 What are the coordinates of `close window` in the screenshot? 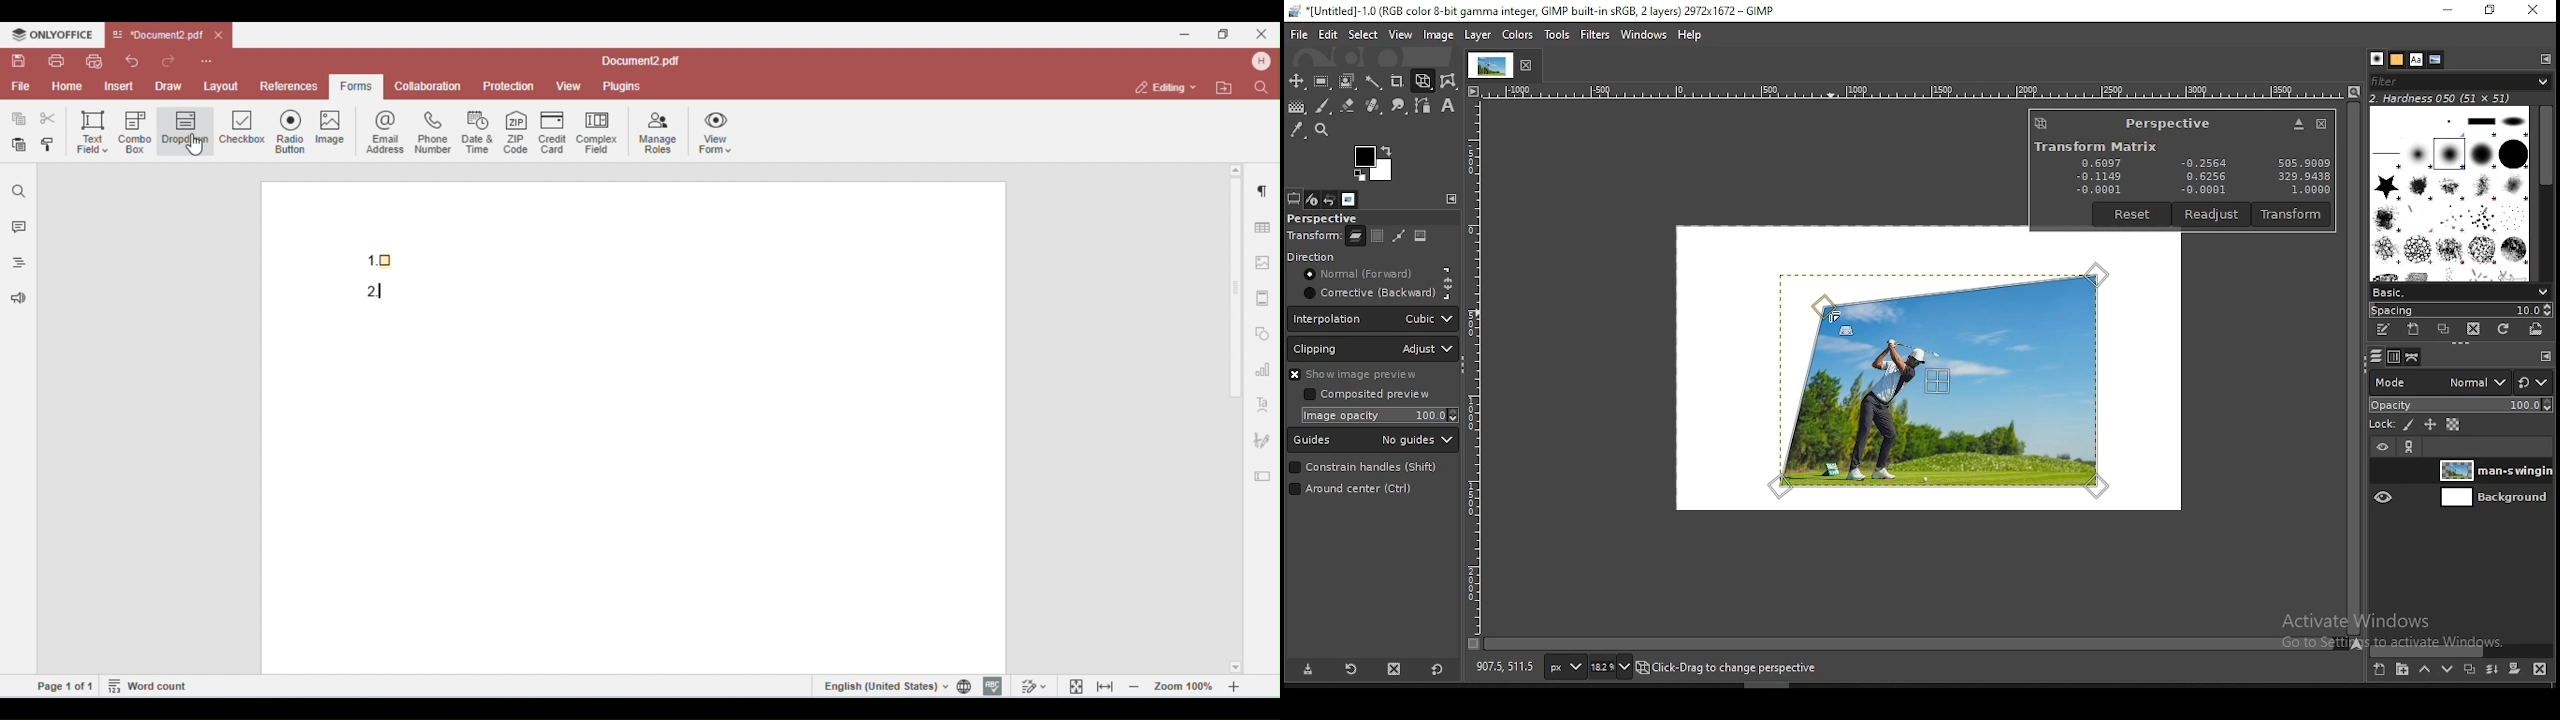 It's located at (2320, 124).